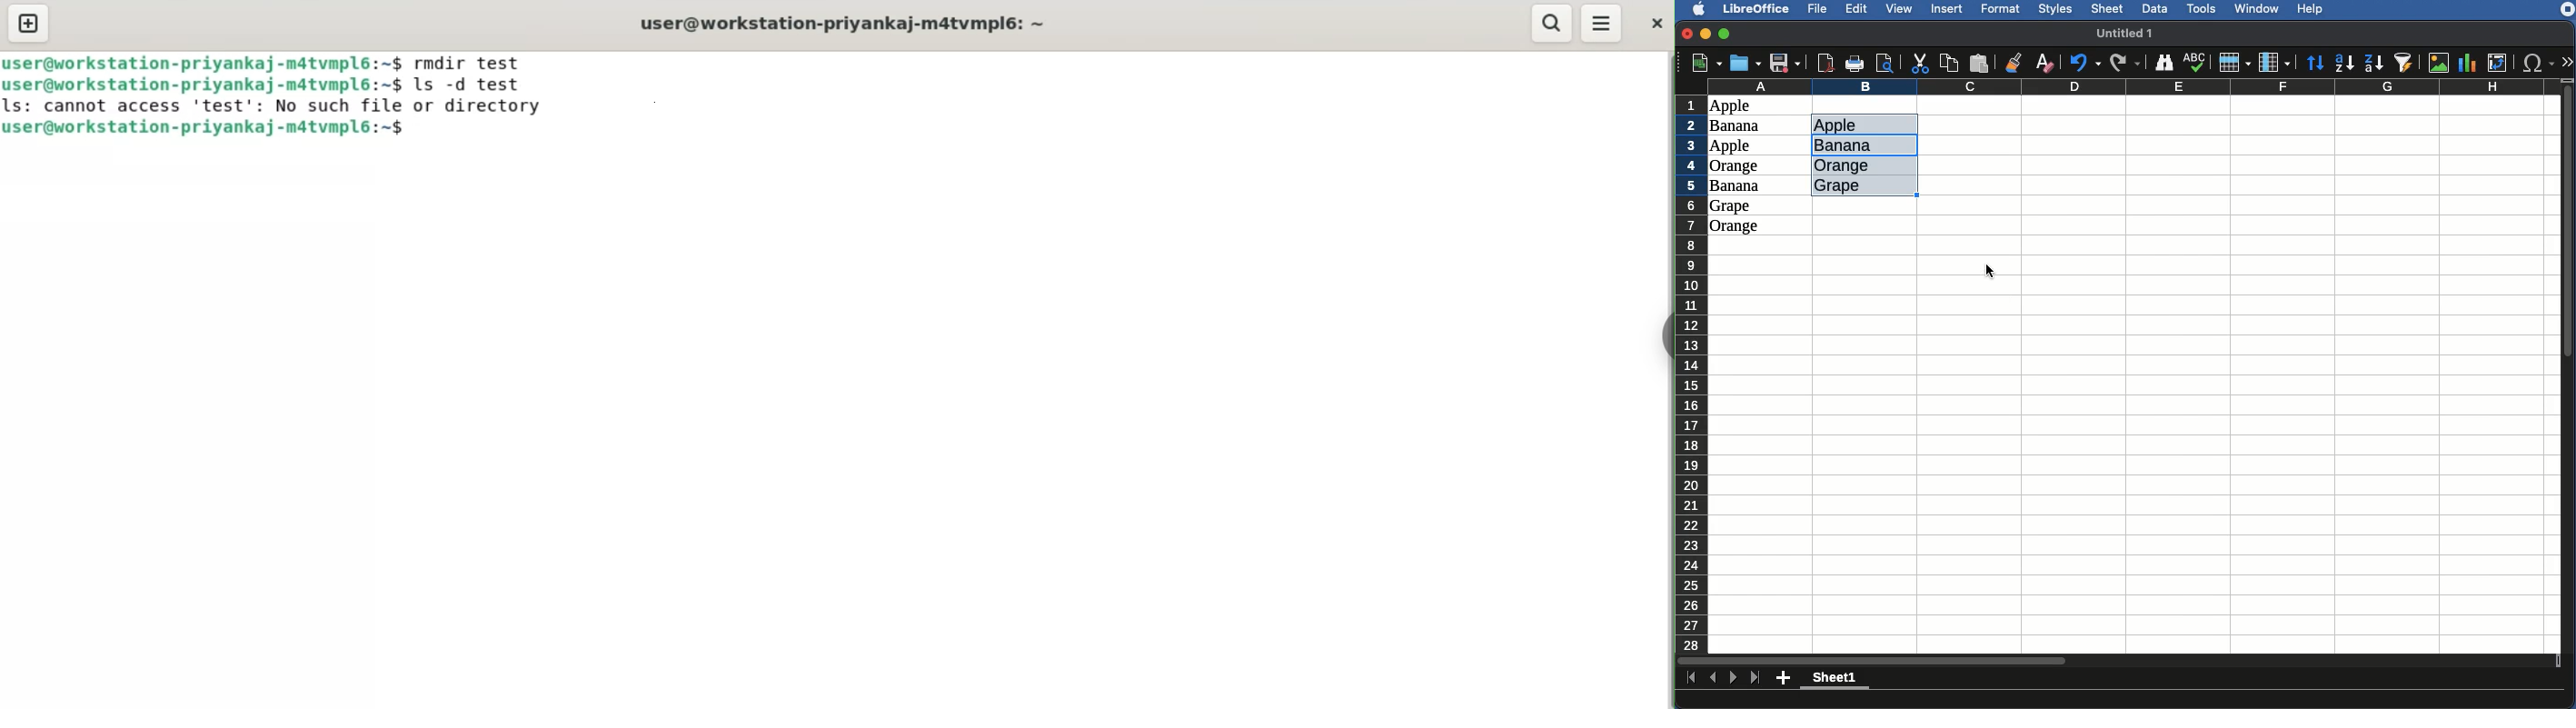 The image size is (2576, 728). What do you see at coordinates (2439, 64) in the screenshot?
I see `Image` at bounding box center [2439, 64].